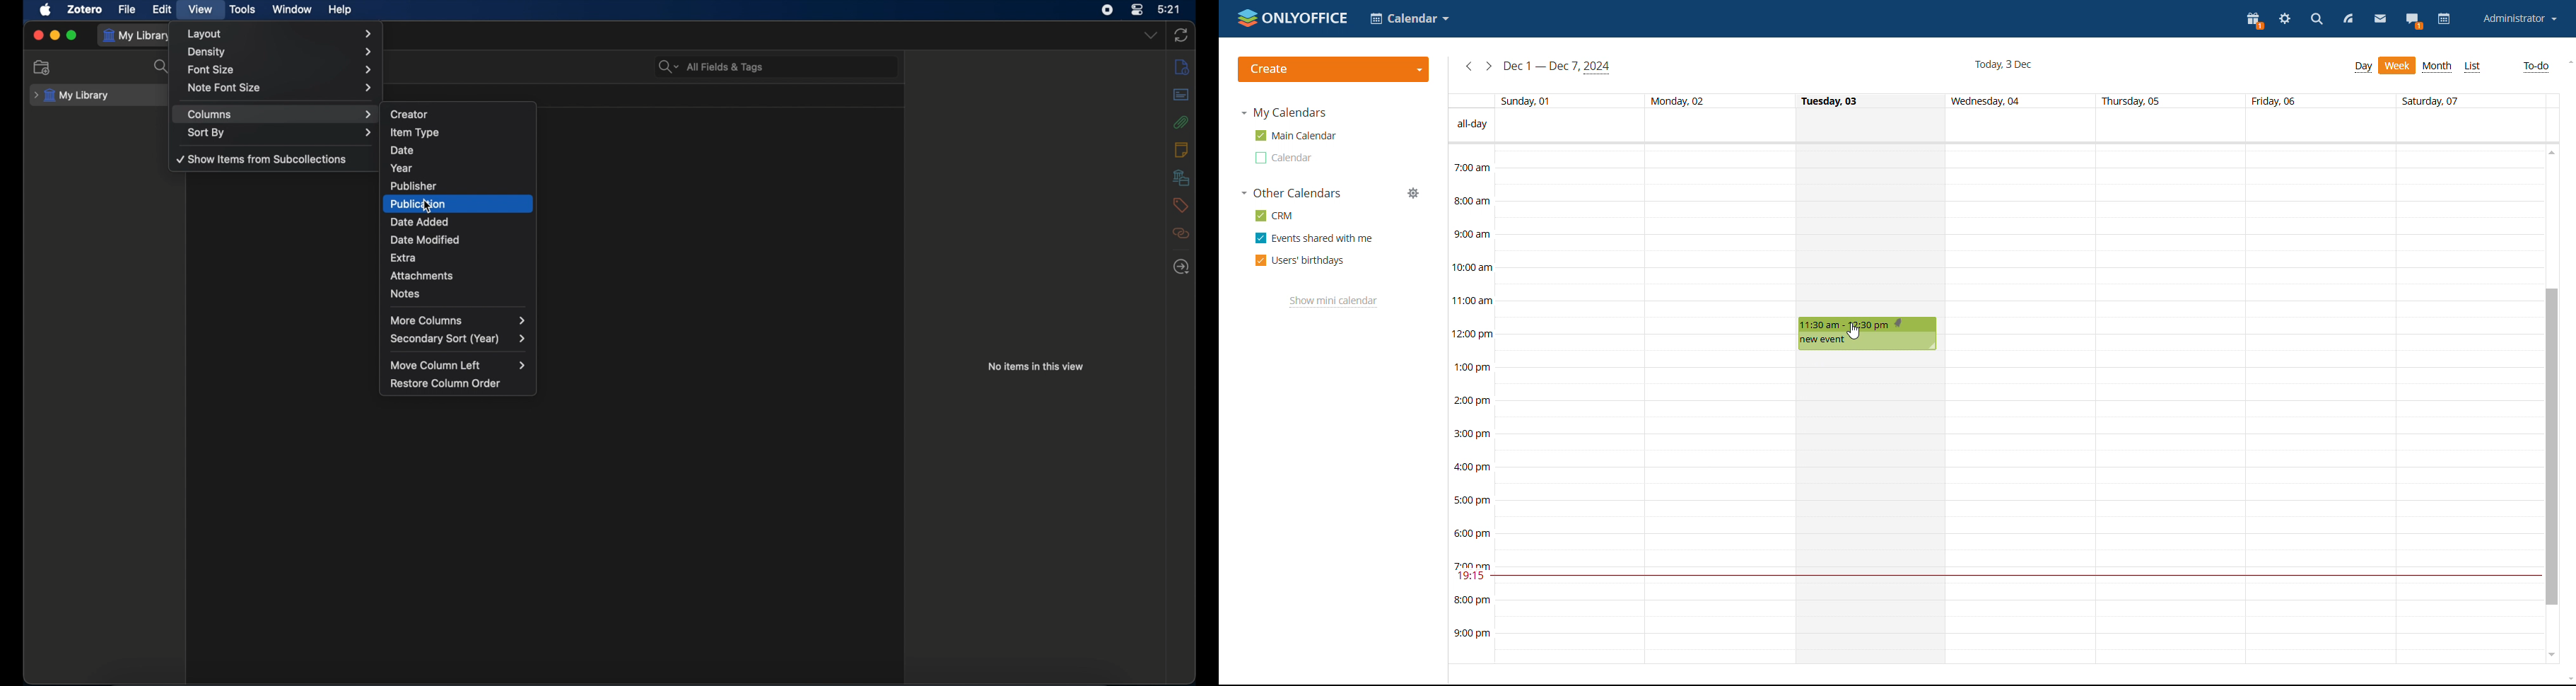  What do you see at coordinates (1332, 302) in the screenshot?
I see `Show mini calendar` at bounding box center [1332, 302].